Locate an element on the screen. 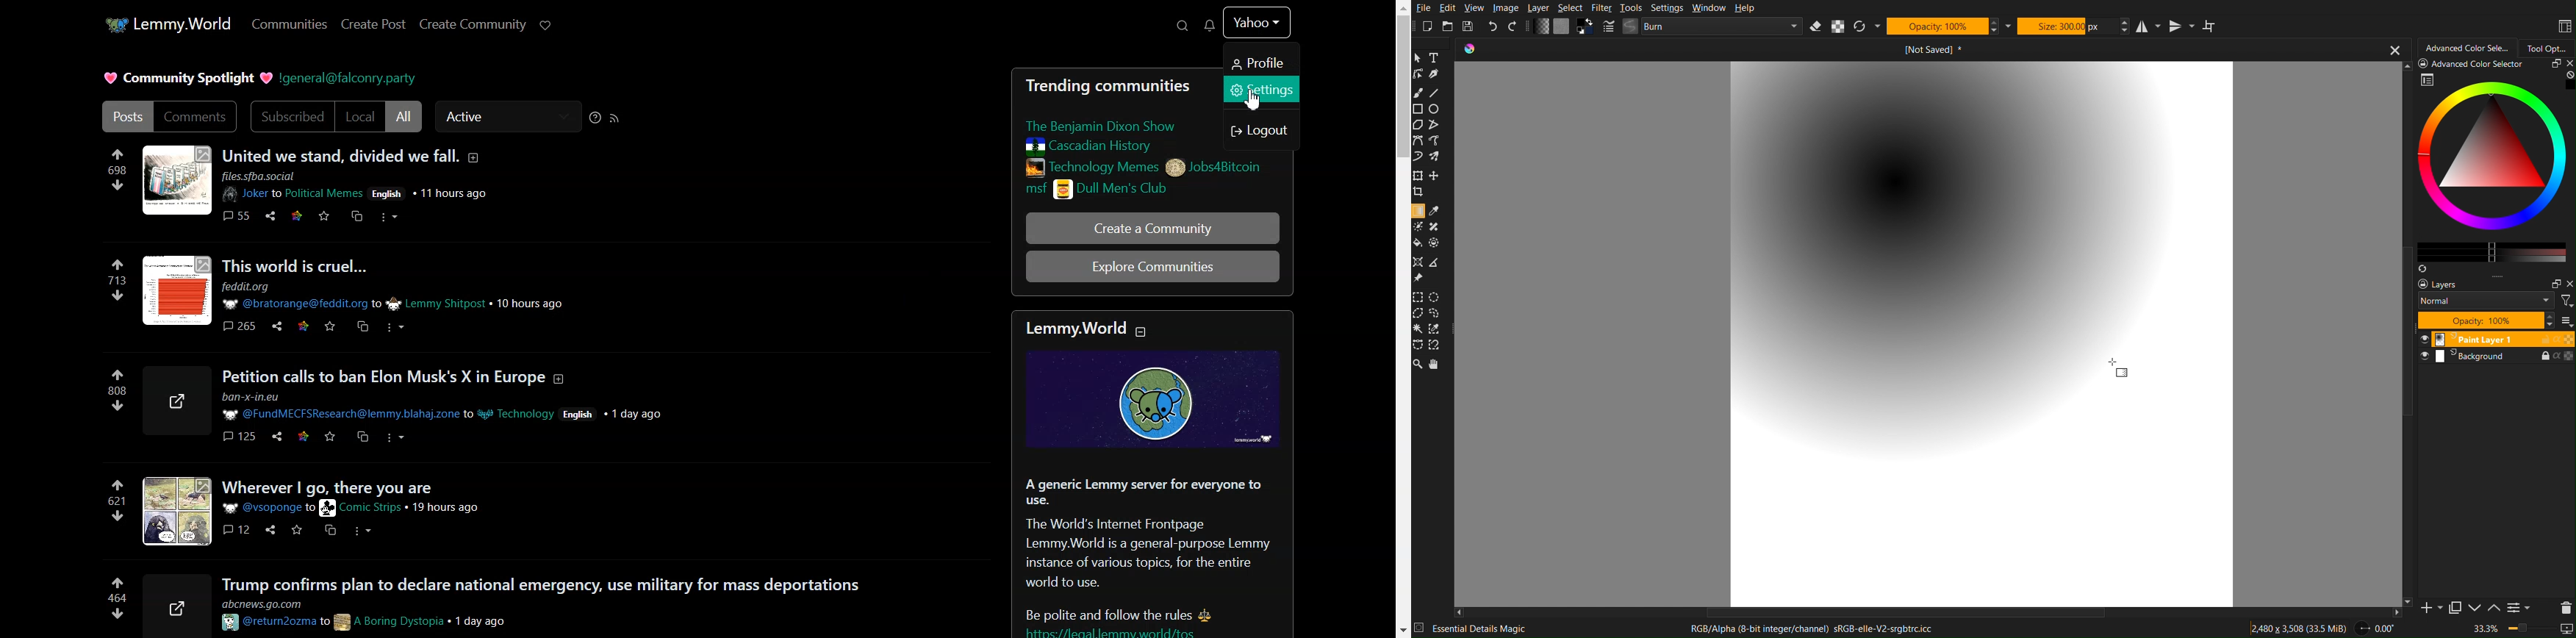 The height and width of the screenshot is (644, 2576). Tool Options is located at coordinates (2548, 46).